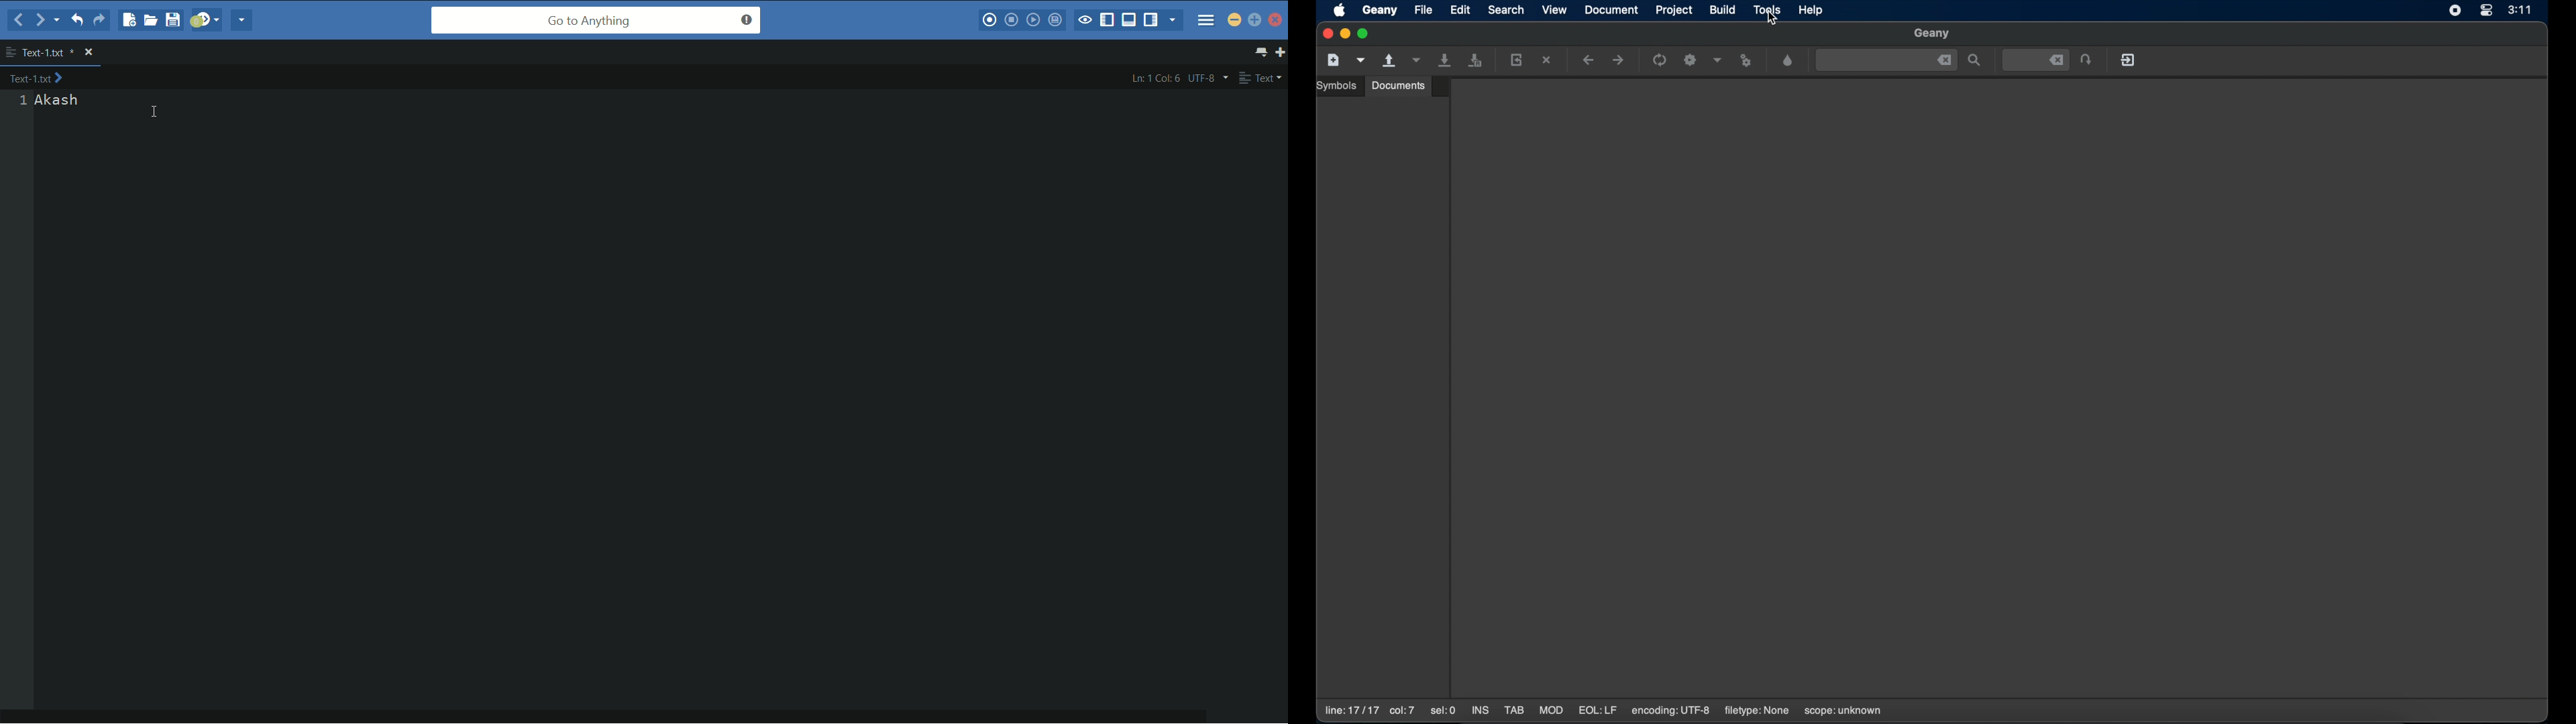  I want to click on open a recent file, so click(1416, 60).